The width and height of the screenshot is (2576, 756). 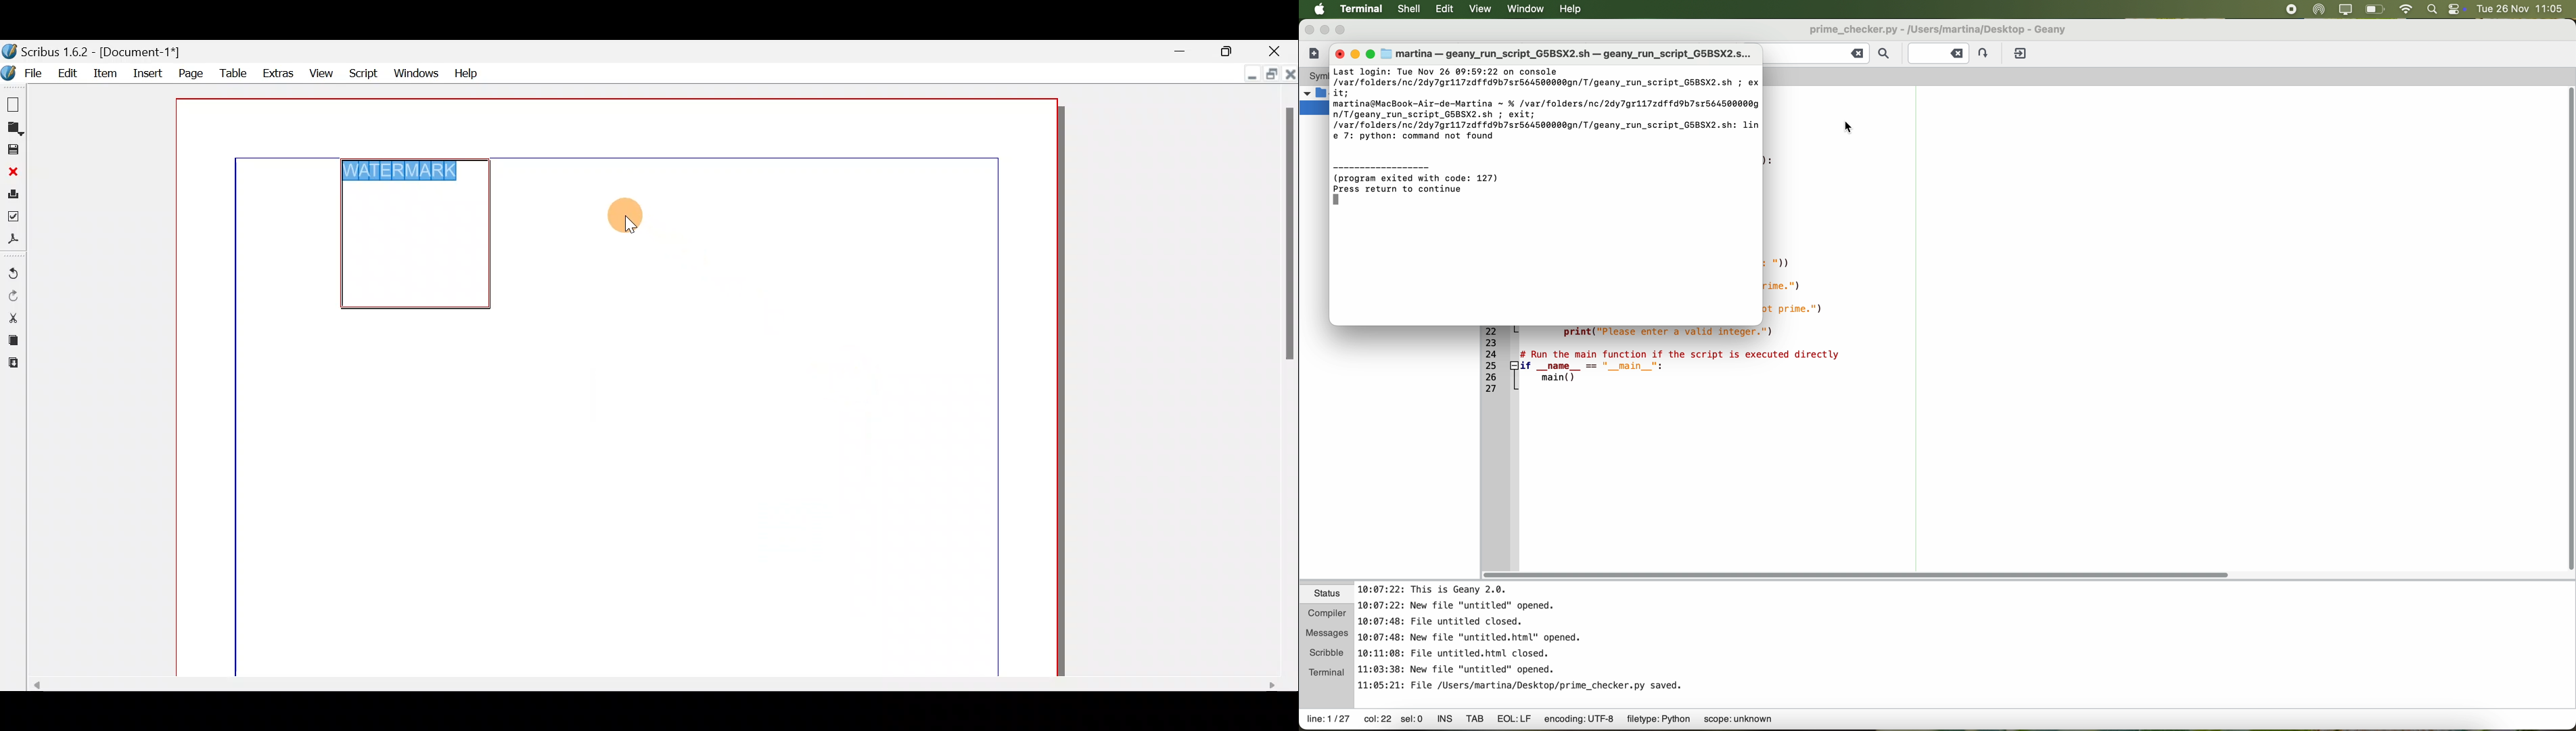 I want to click on Table, so click(x=232, y=74).